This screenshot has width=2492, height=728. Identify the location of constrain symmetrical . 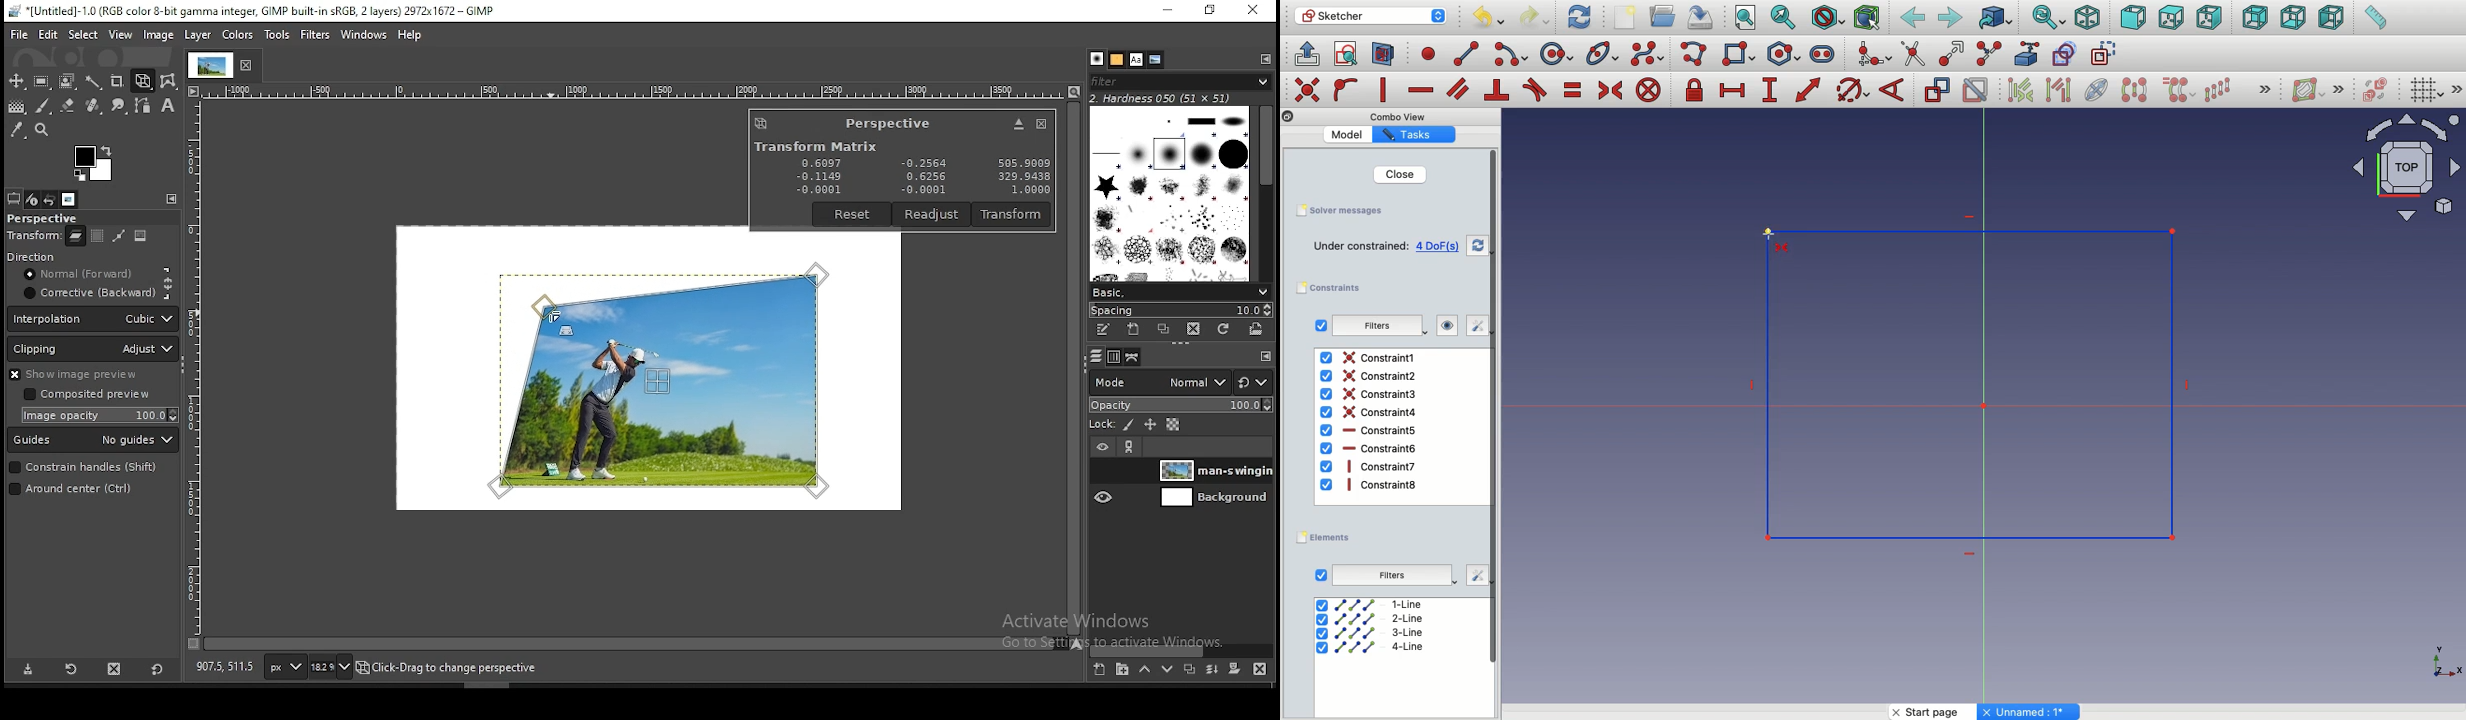
(1610, 93).